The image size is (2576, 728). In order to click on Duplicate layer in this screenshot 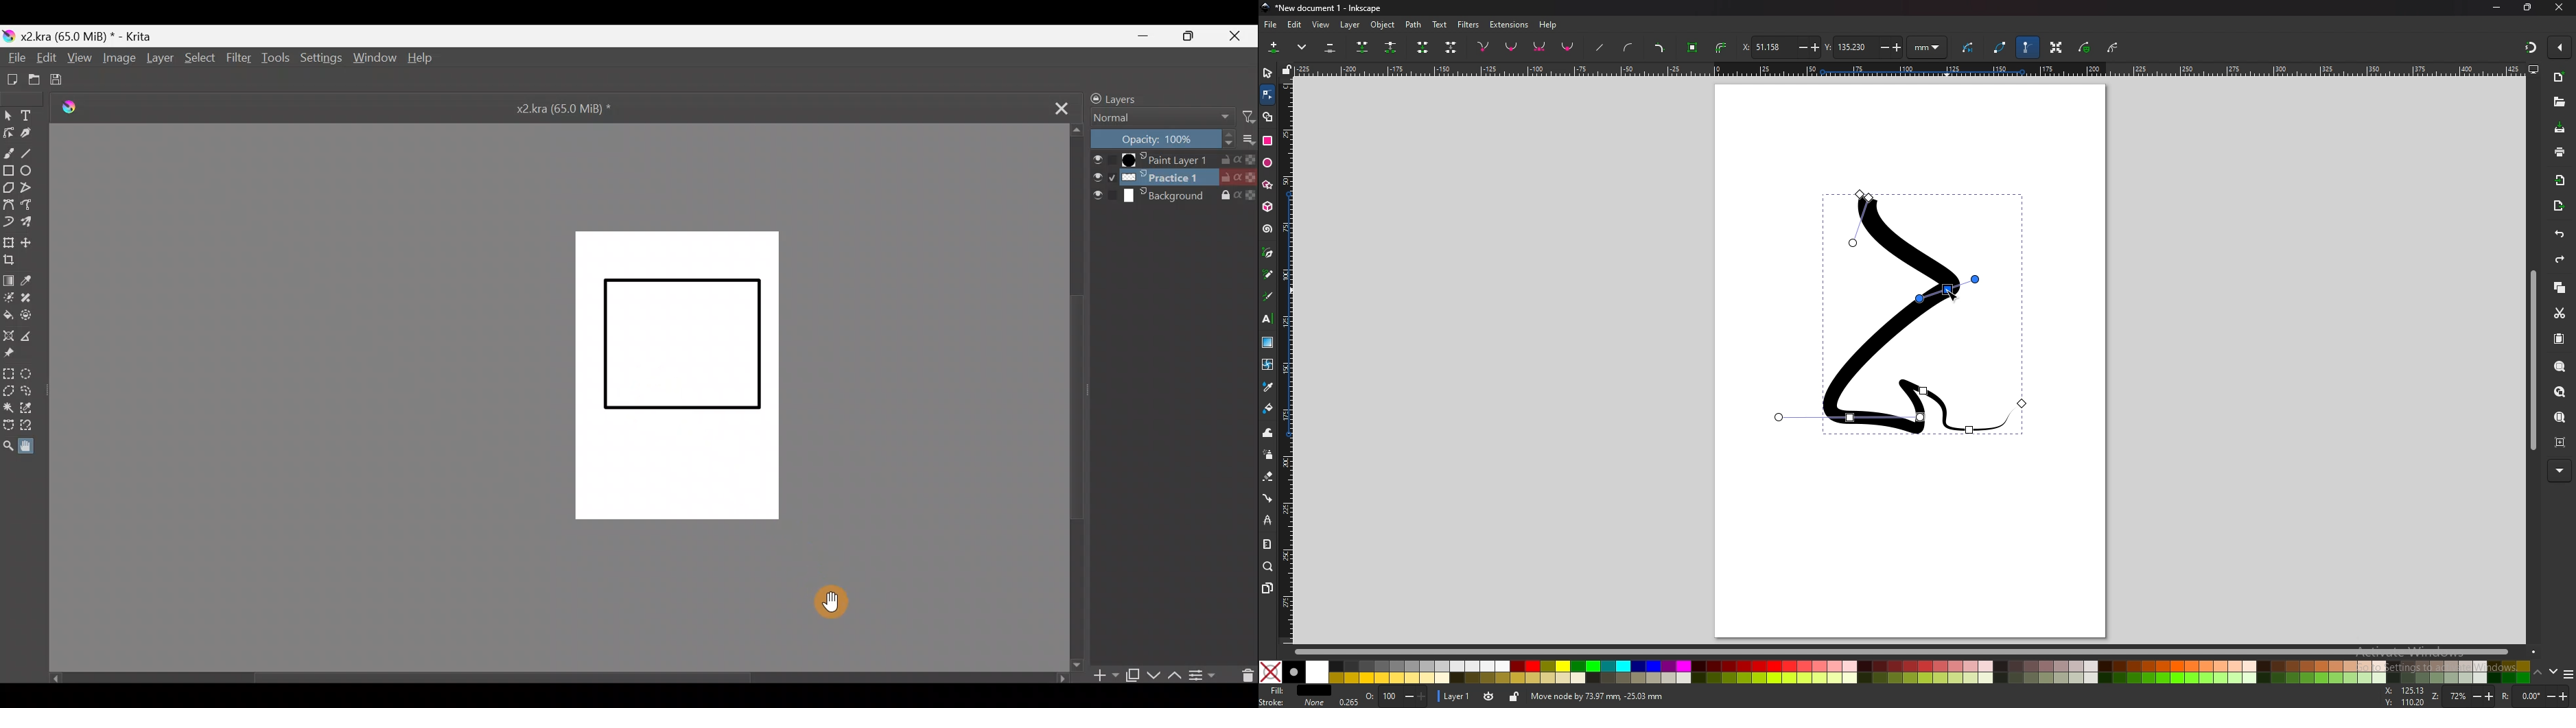, I will do `click(1132, 675)`.